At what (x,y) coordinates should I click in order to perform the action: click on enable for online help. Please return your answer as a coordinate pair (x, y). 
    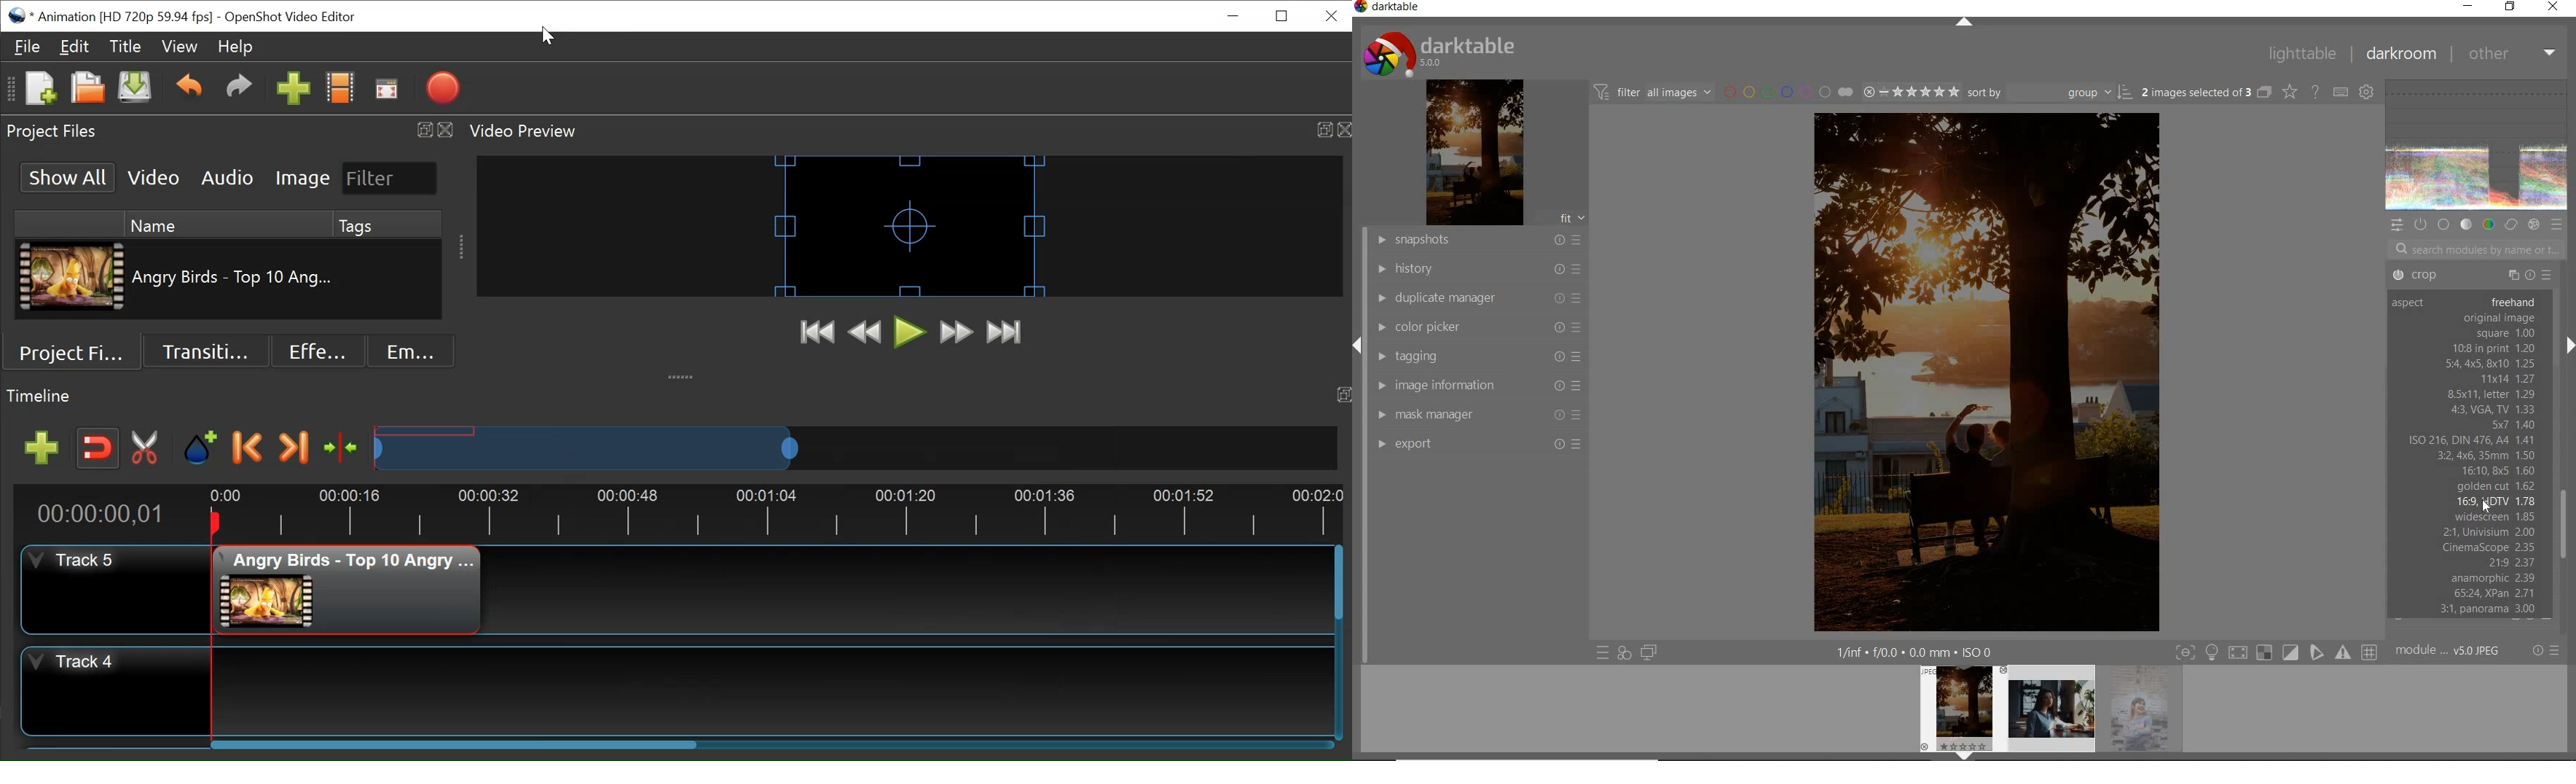
    Looking at the image, I should click on (2314, 91).